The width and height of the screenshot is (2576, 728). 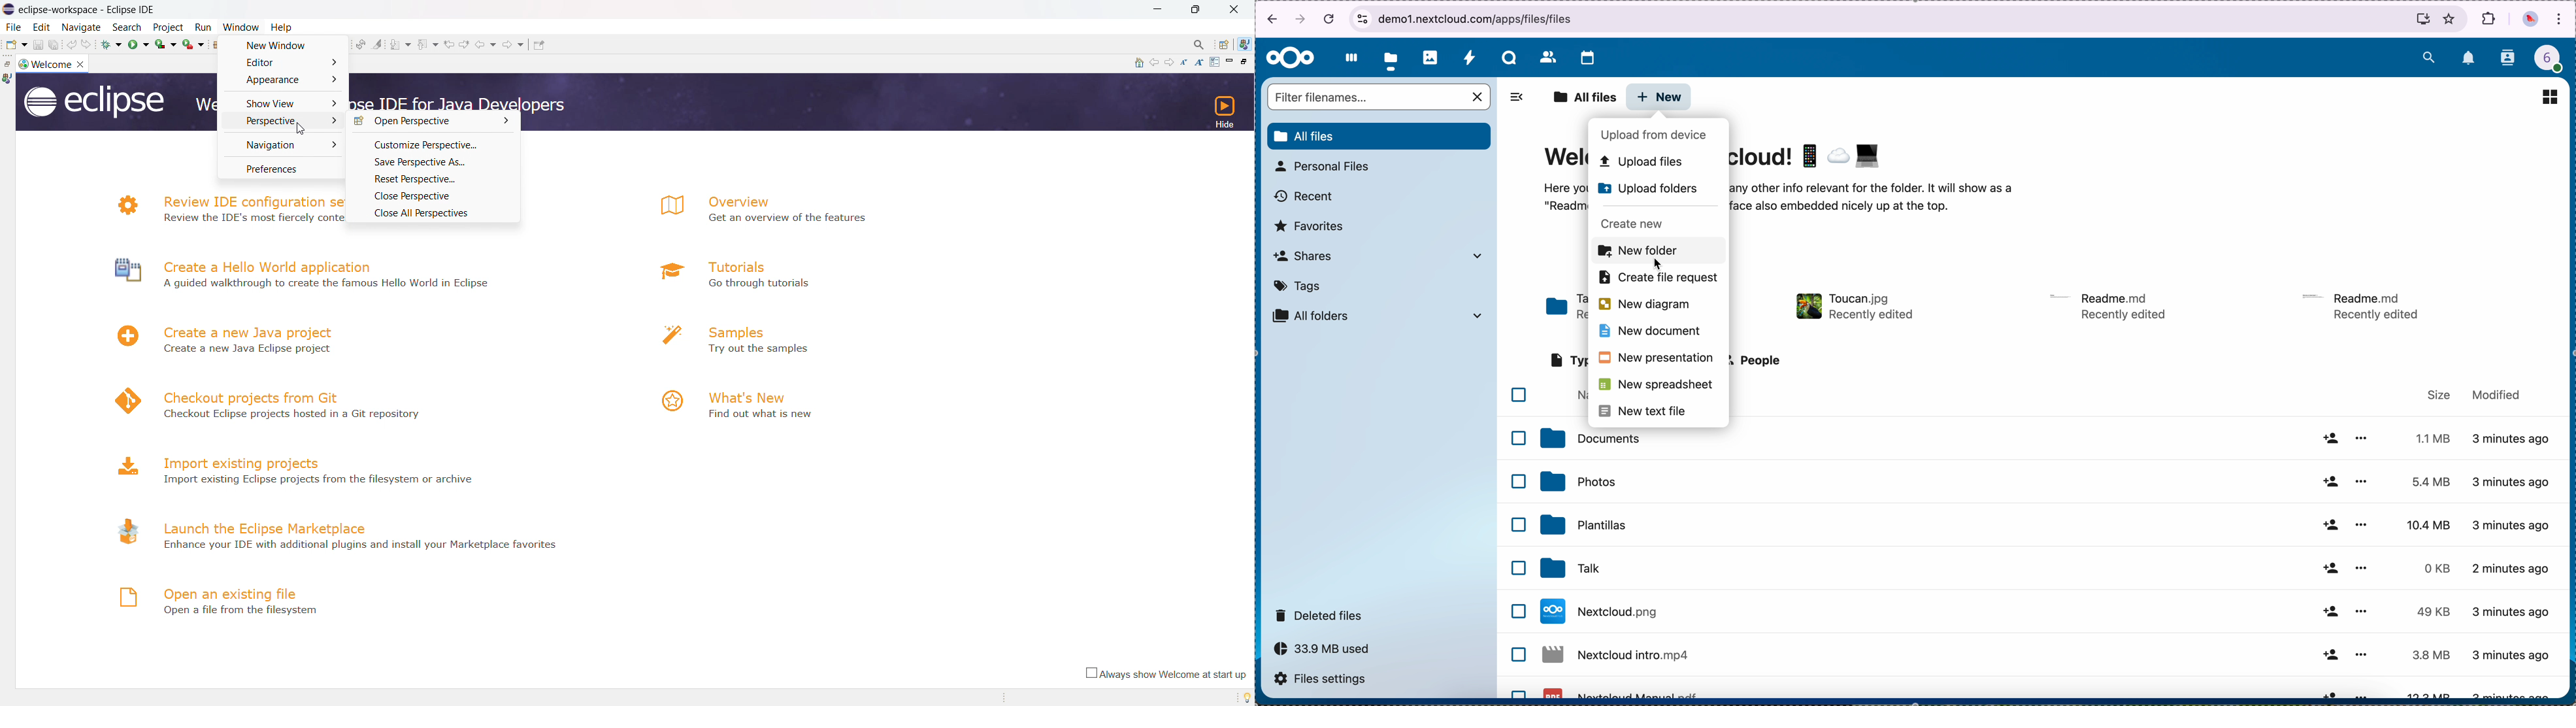 I want to click on talk, so click(x=1568, y=569).